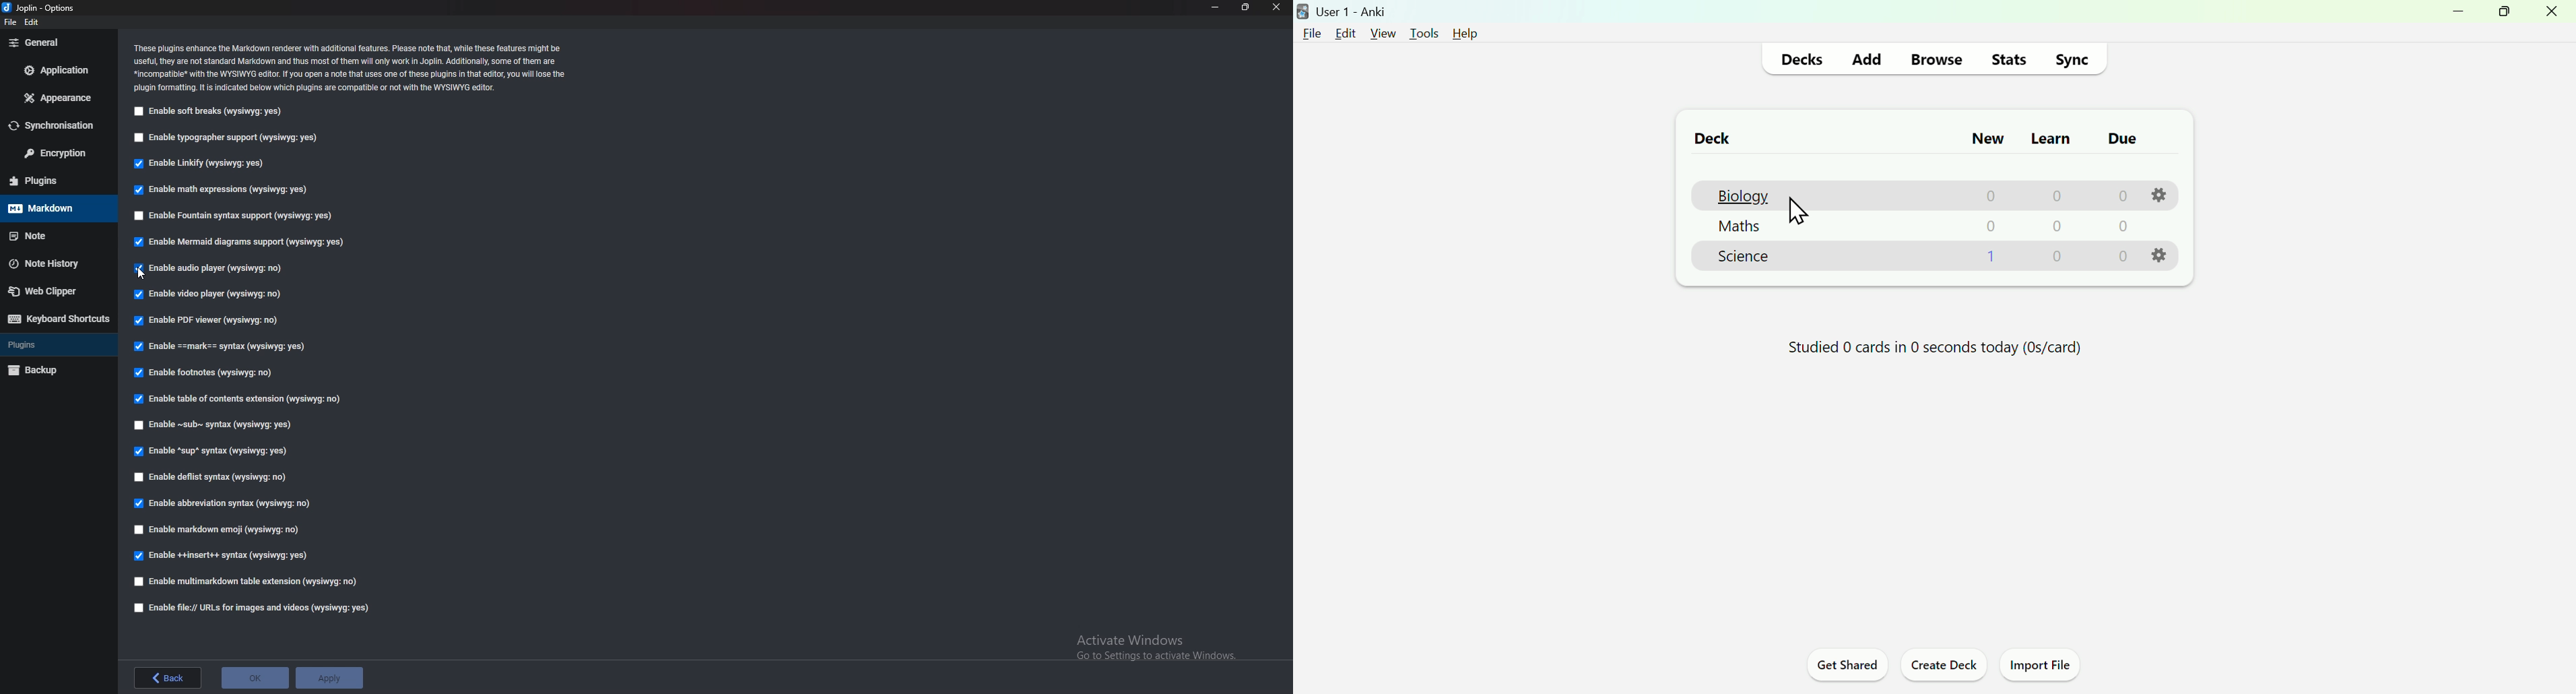 The height and width of the screenshot is (700, 2576). What do you see at coordinates (51, 42) in the screenshot?
I see `General` at bounding box center [51, 42].